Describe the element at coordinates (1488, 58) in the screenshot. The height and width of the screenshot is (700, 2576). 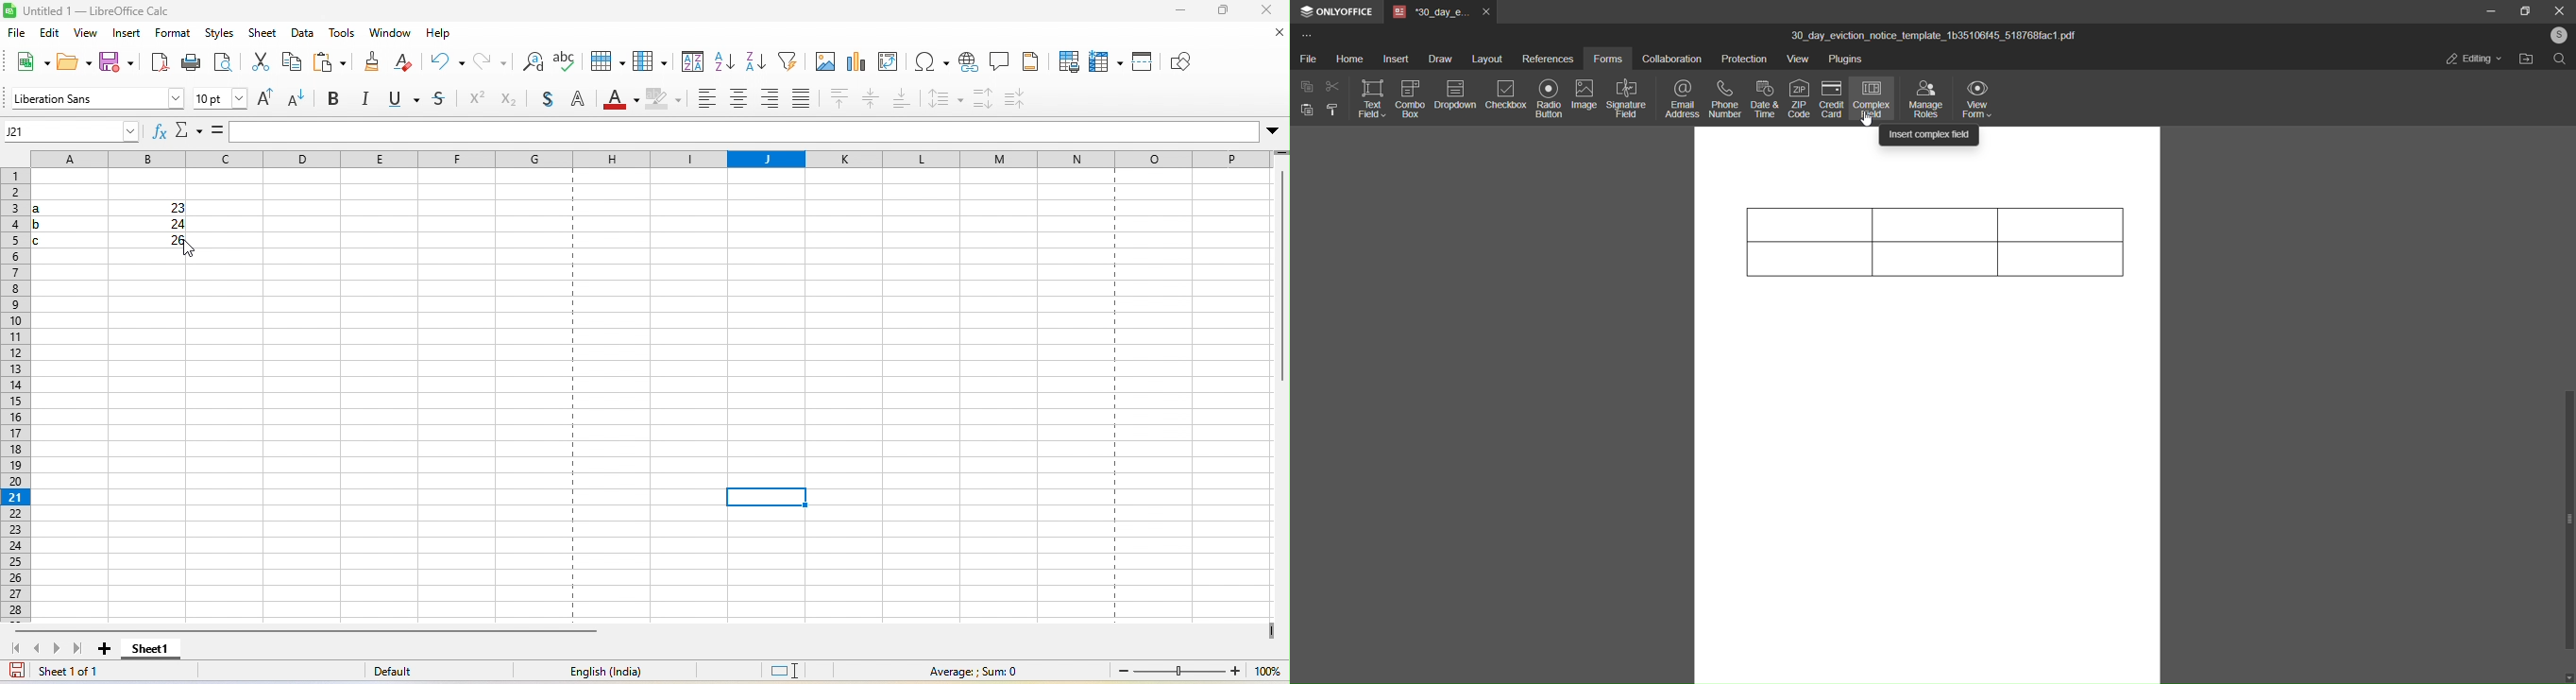
I see `layout` at that location.